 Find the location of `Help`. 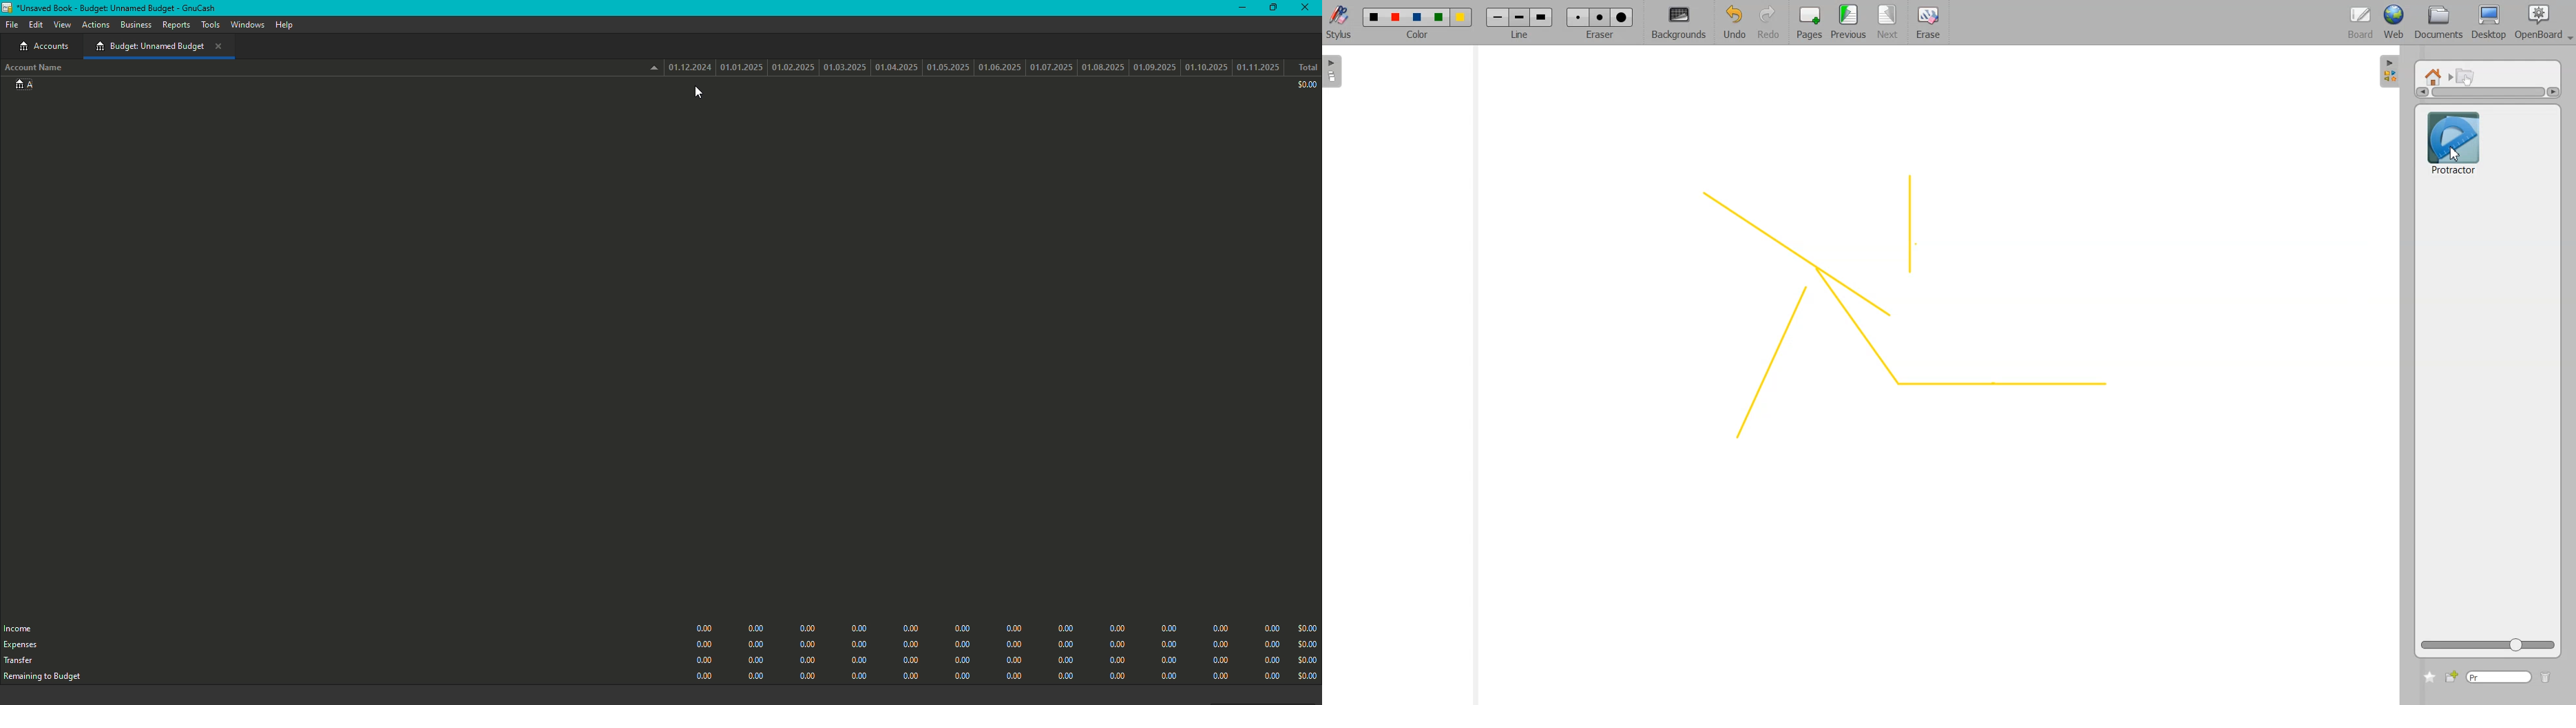

Help is located at coordinates (282, 25).